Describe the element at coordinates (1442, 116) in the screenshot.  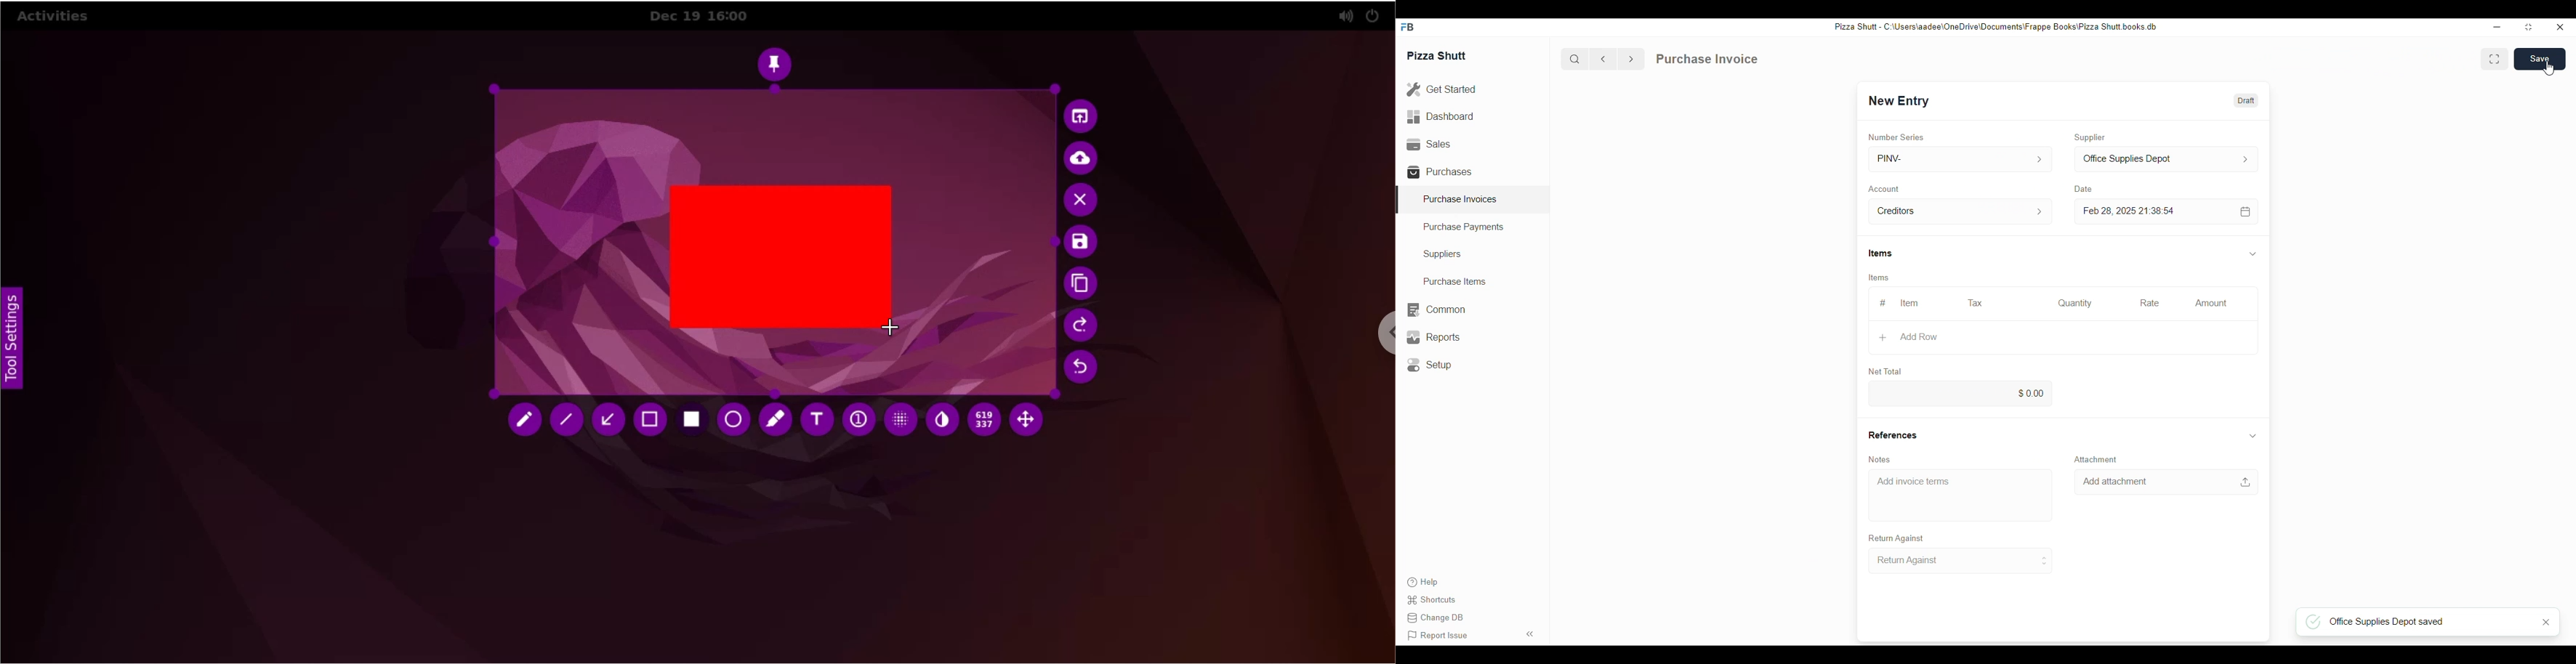
I see `Dashboard` at that location.